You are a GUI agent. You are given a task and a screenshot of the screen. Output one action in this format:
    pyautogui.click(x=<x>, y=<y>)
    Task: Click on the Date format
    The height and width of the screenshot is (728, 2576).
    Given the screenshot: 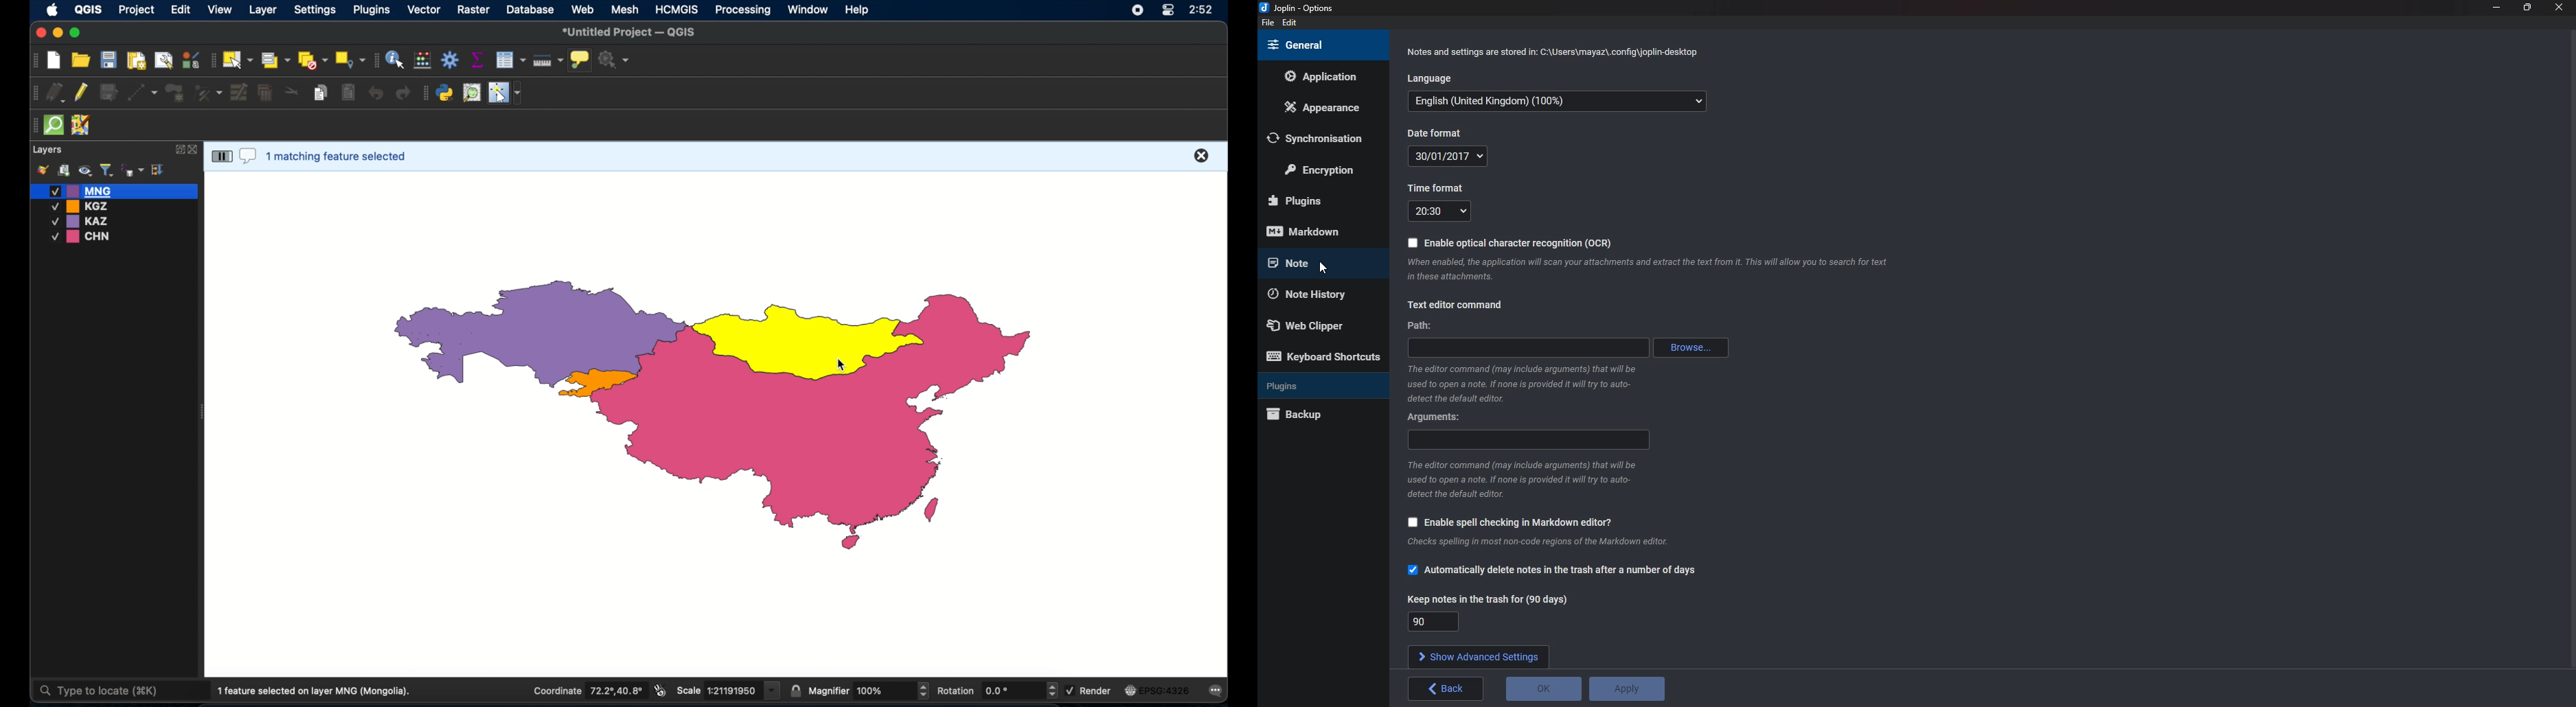 What is the action you would take?
    pyautogui.click(x=1435, y=133)
    